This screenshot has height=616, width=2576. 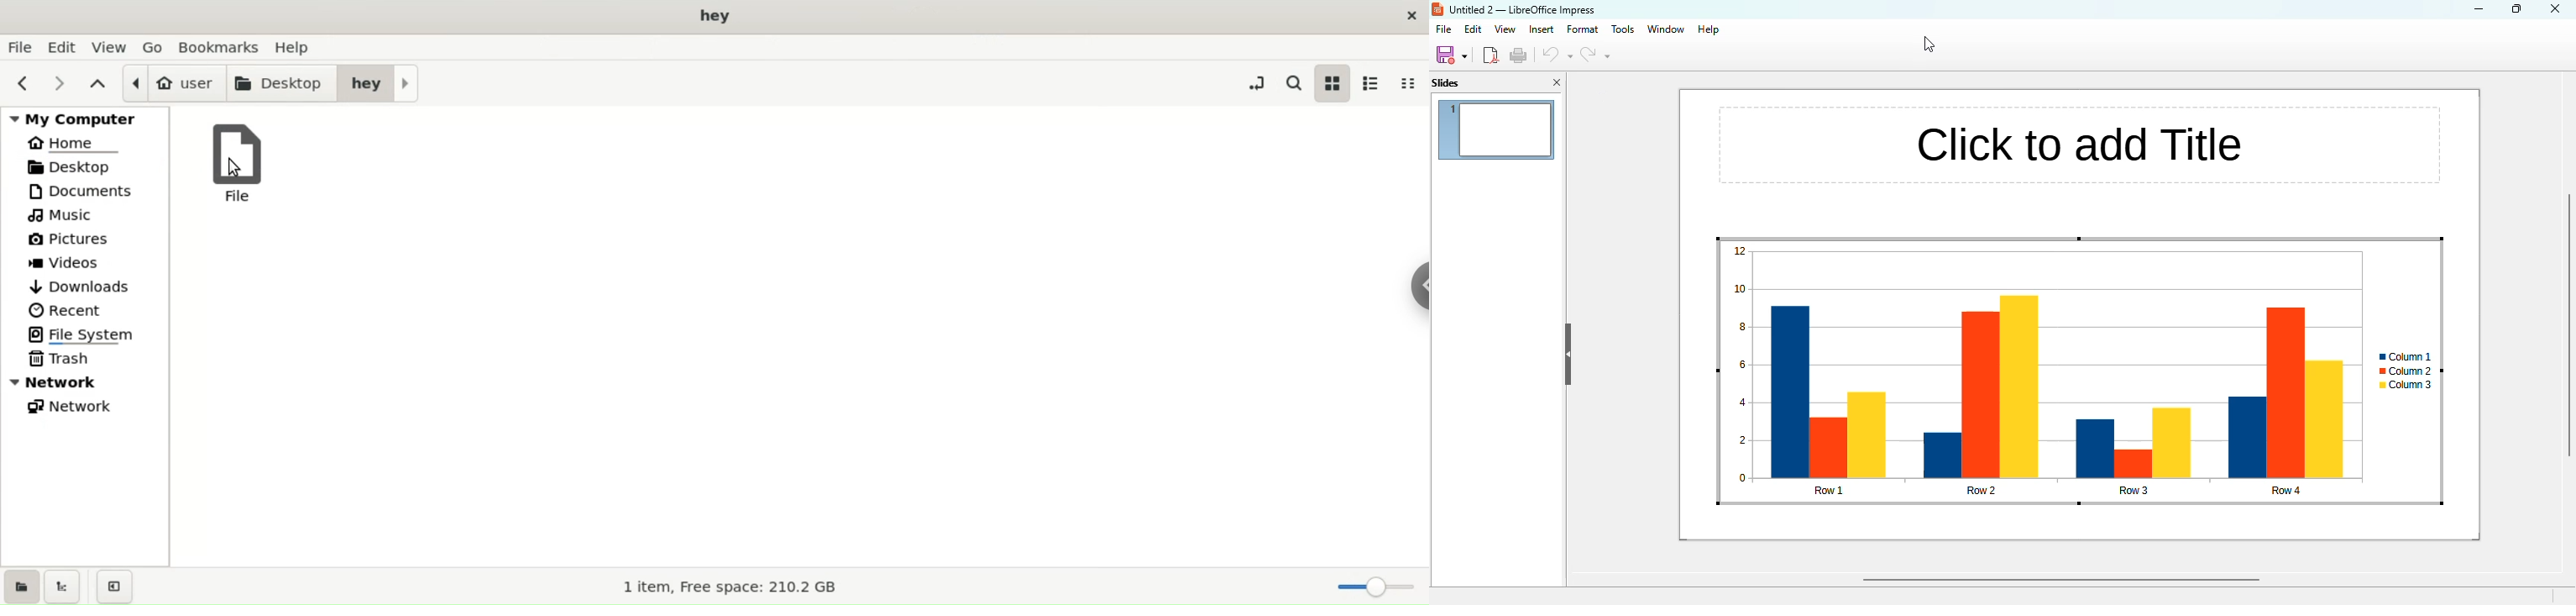 I want to click on close, so click(x=1410, y=17).